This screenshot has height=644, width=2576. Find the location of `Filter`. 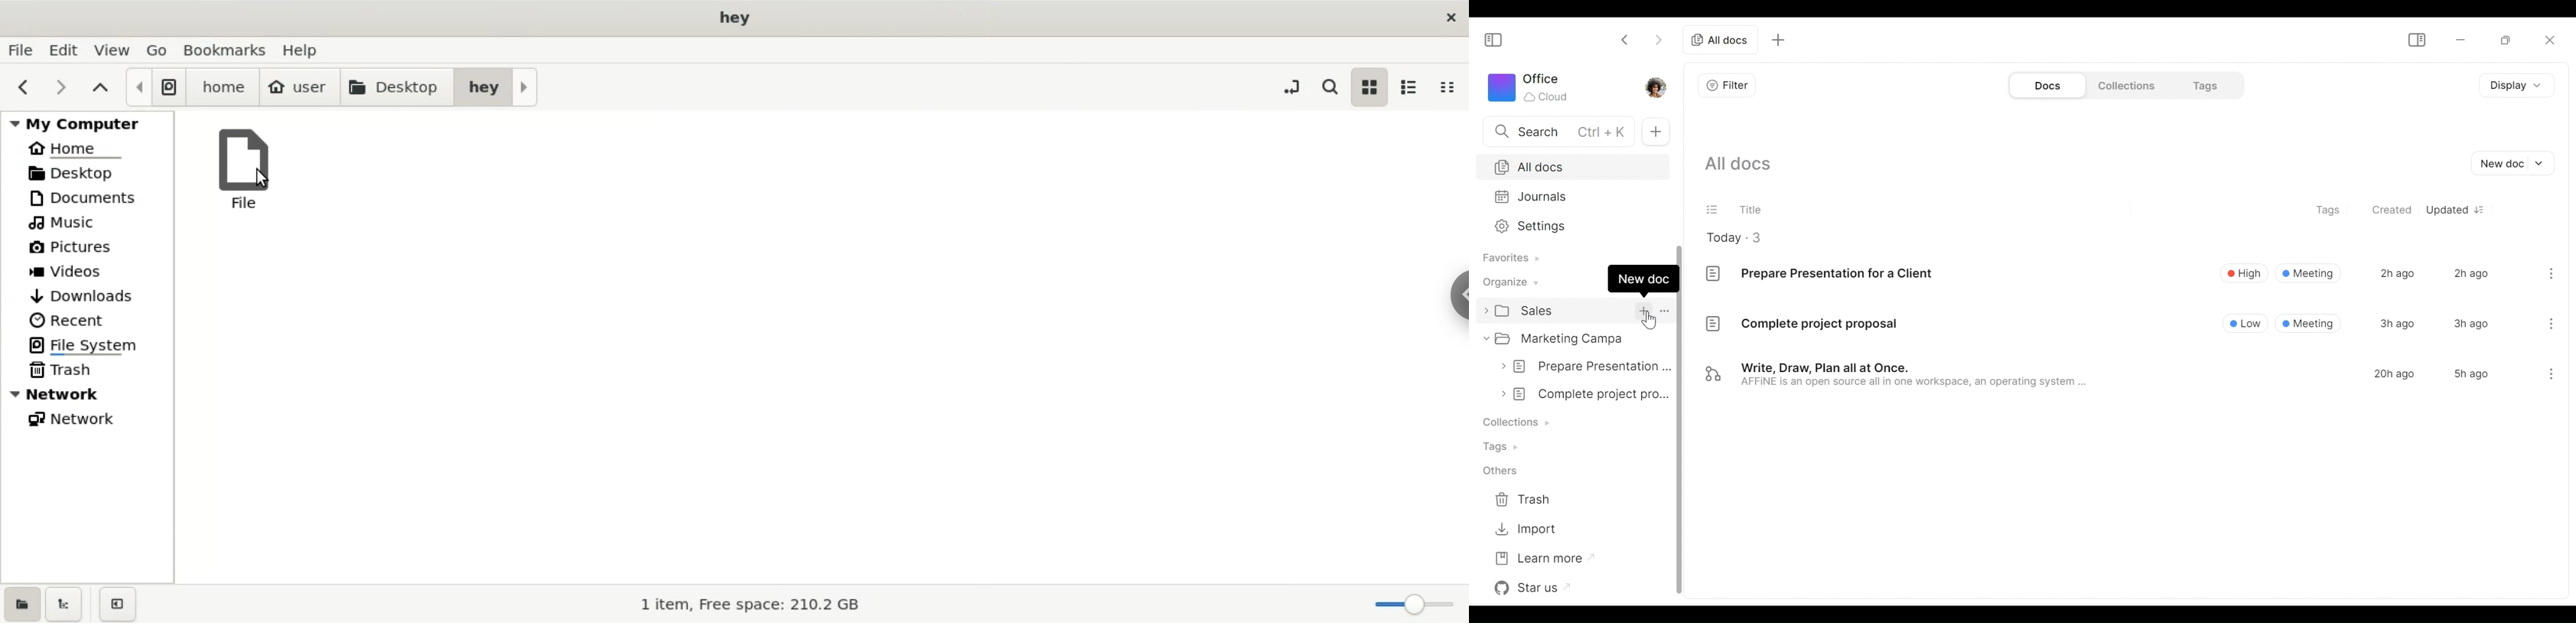

Filter is located at coordinates (1727, 84).